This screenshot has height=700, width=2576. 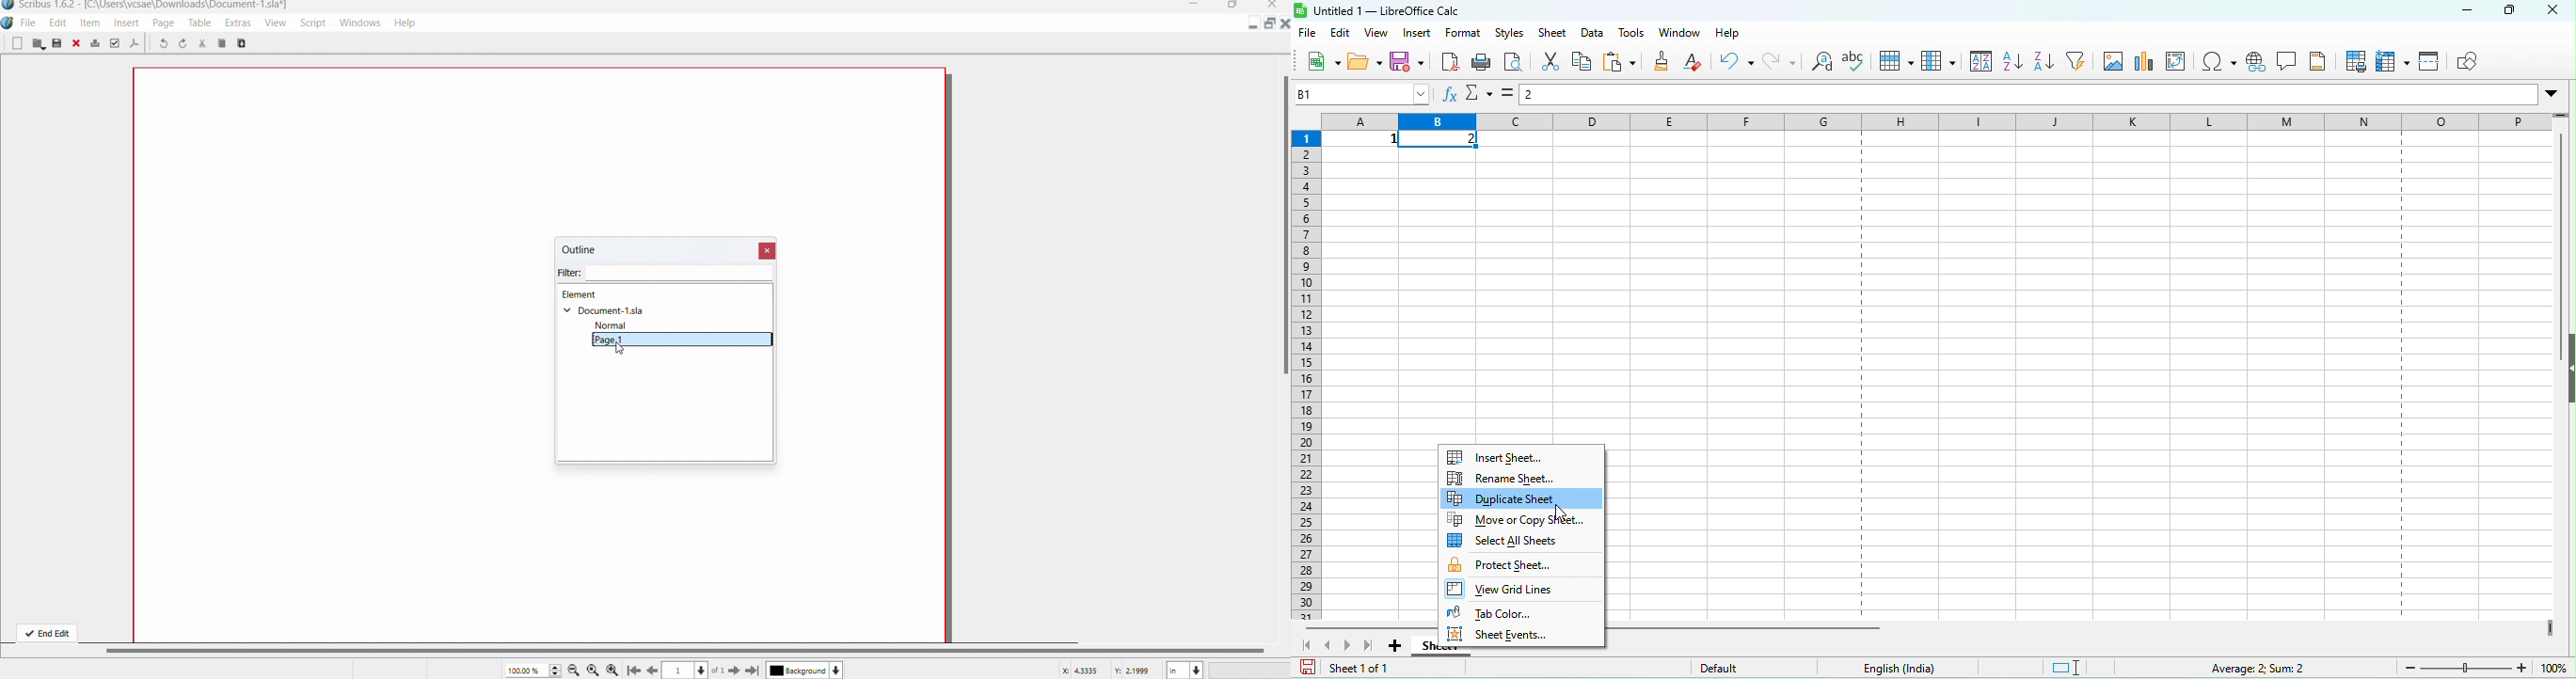 I want to click on chart, so click(x=2145, y=64).